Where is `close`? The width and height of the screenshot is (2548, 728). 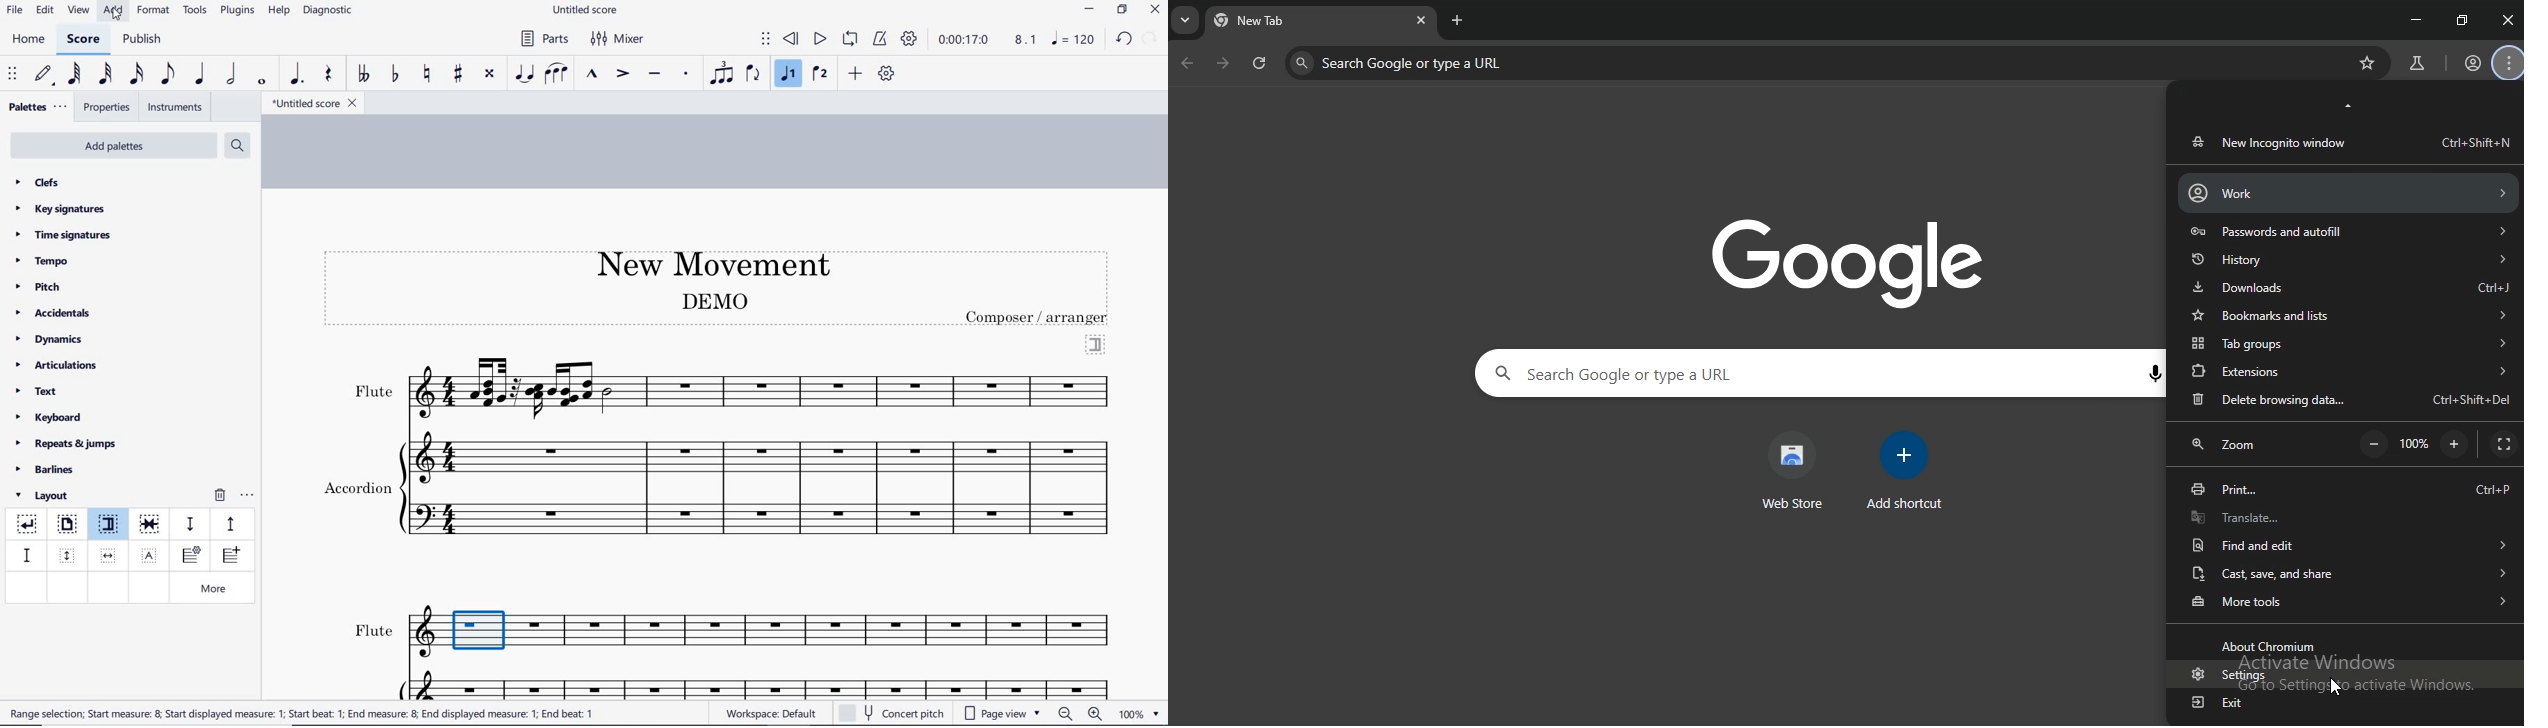 close is located at coordinates (1421, 19).